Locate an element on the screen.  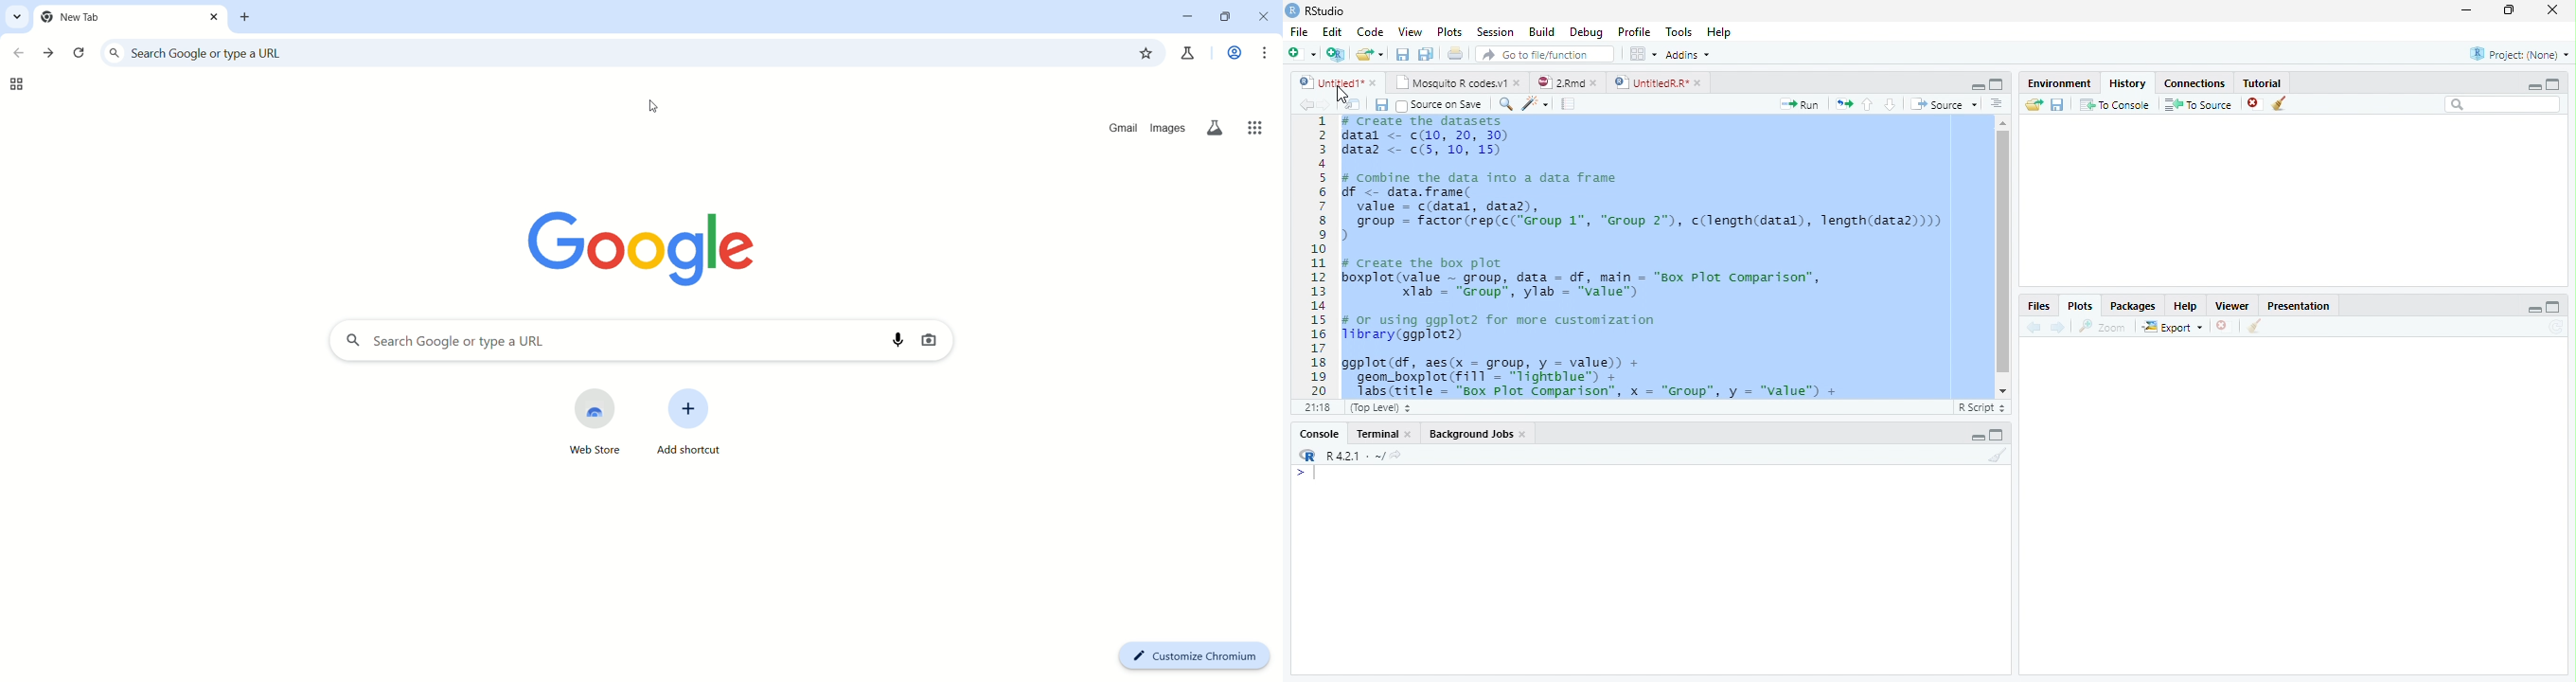
New line is located at coordinates (1306, 474).